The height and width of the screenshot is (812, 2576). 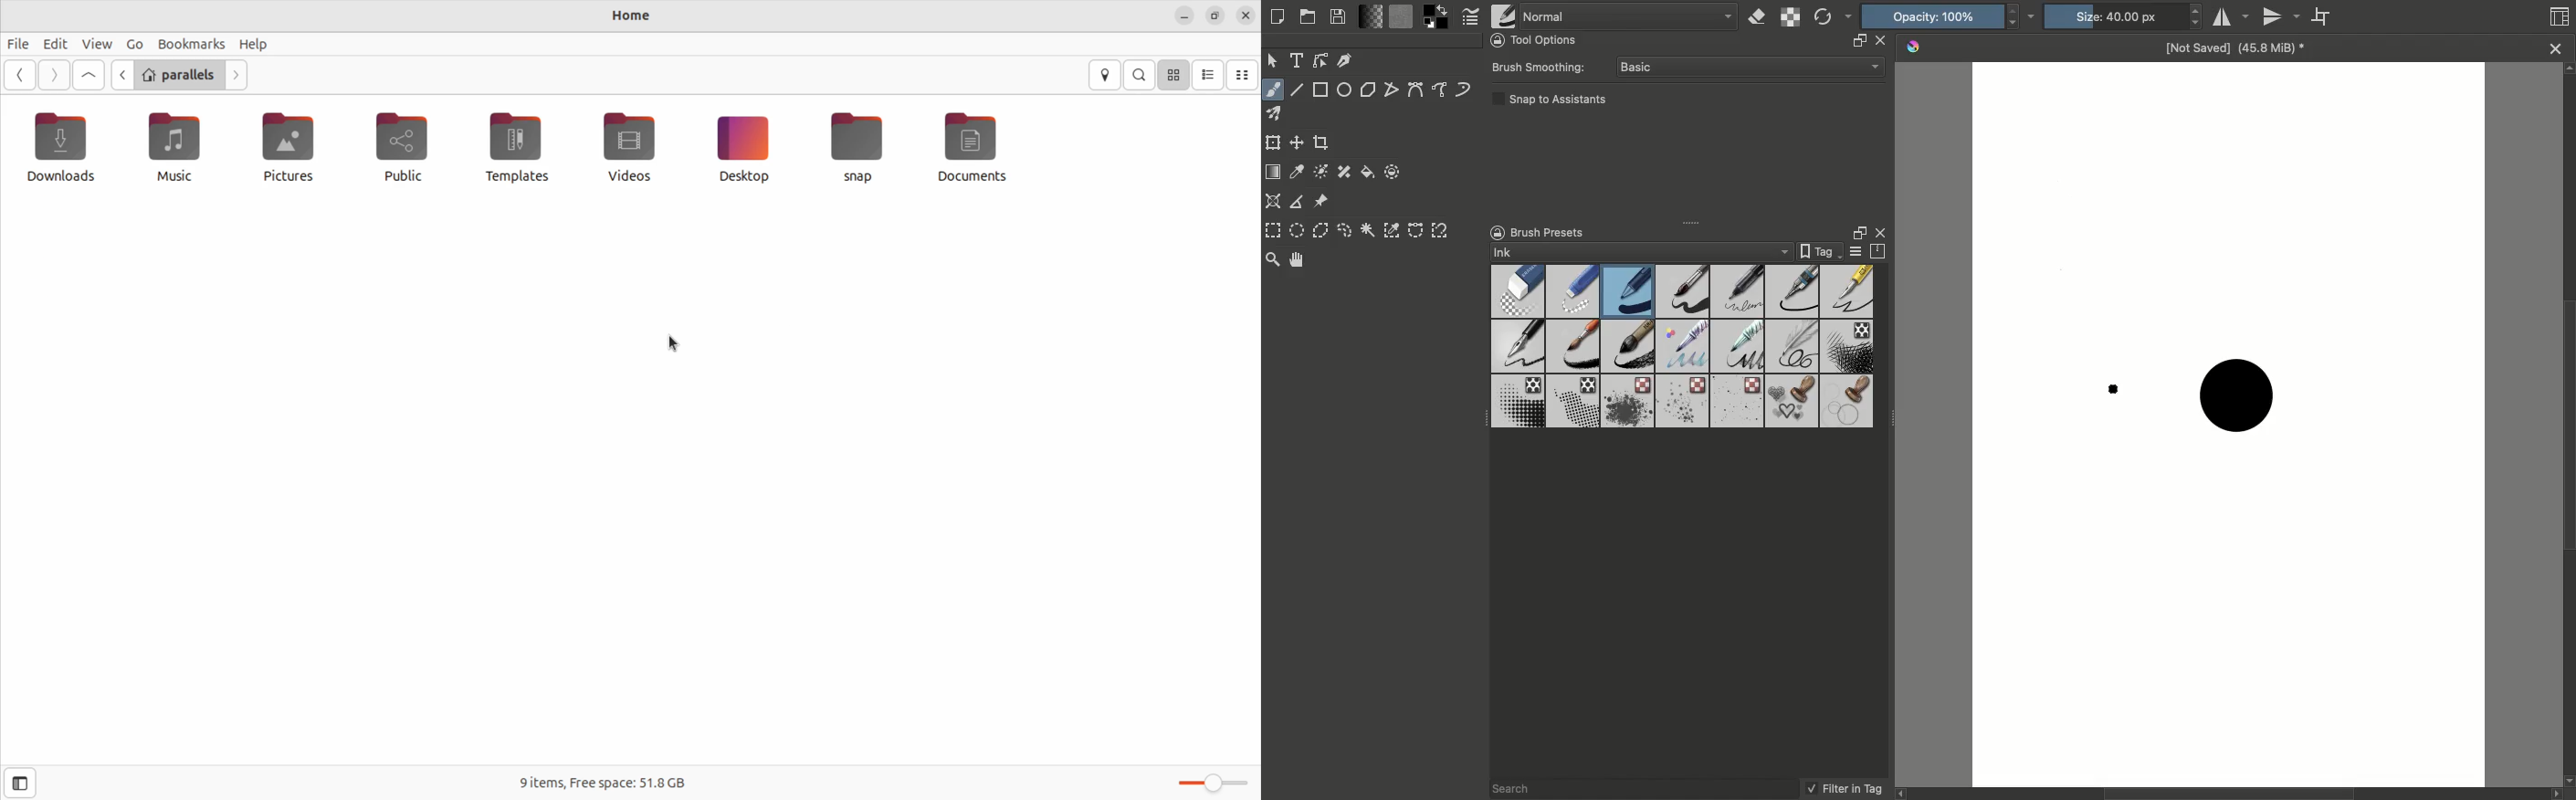 I want to click on Krita, so click(x=1914, y=47).